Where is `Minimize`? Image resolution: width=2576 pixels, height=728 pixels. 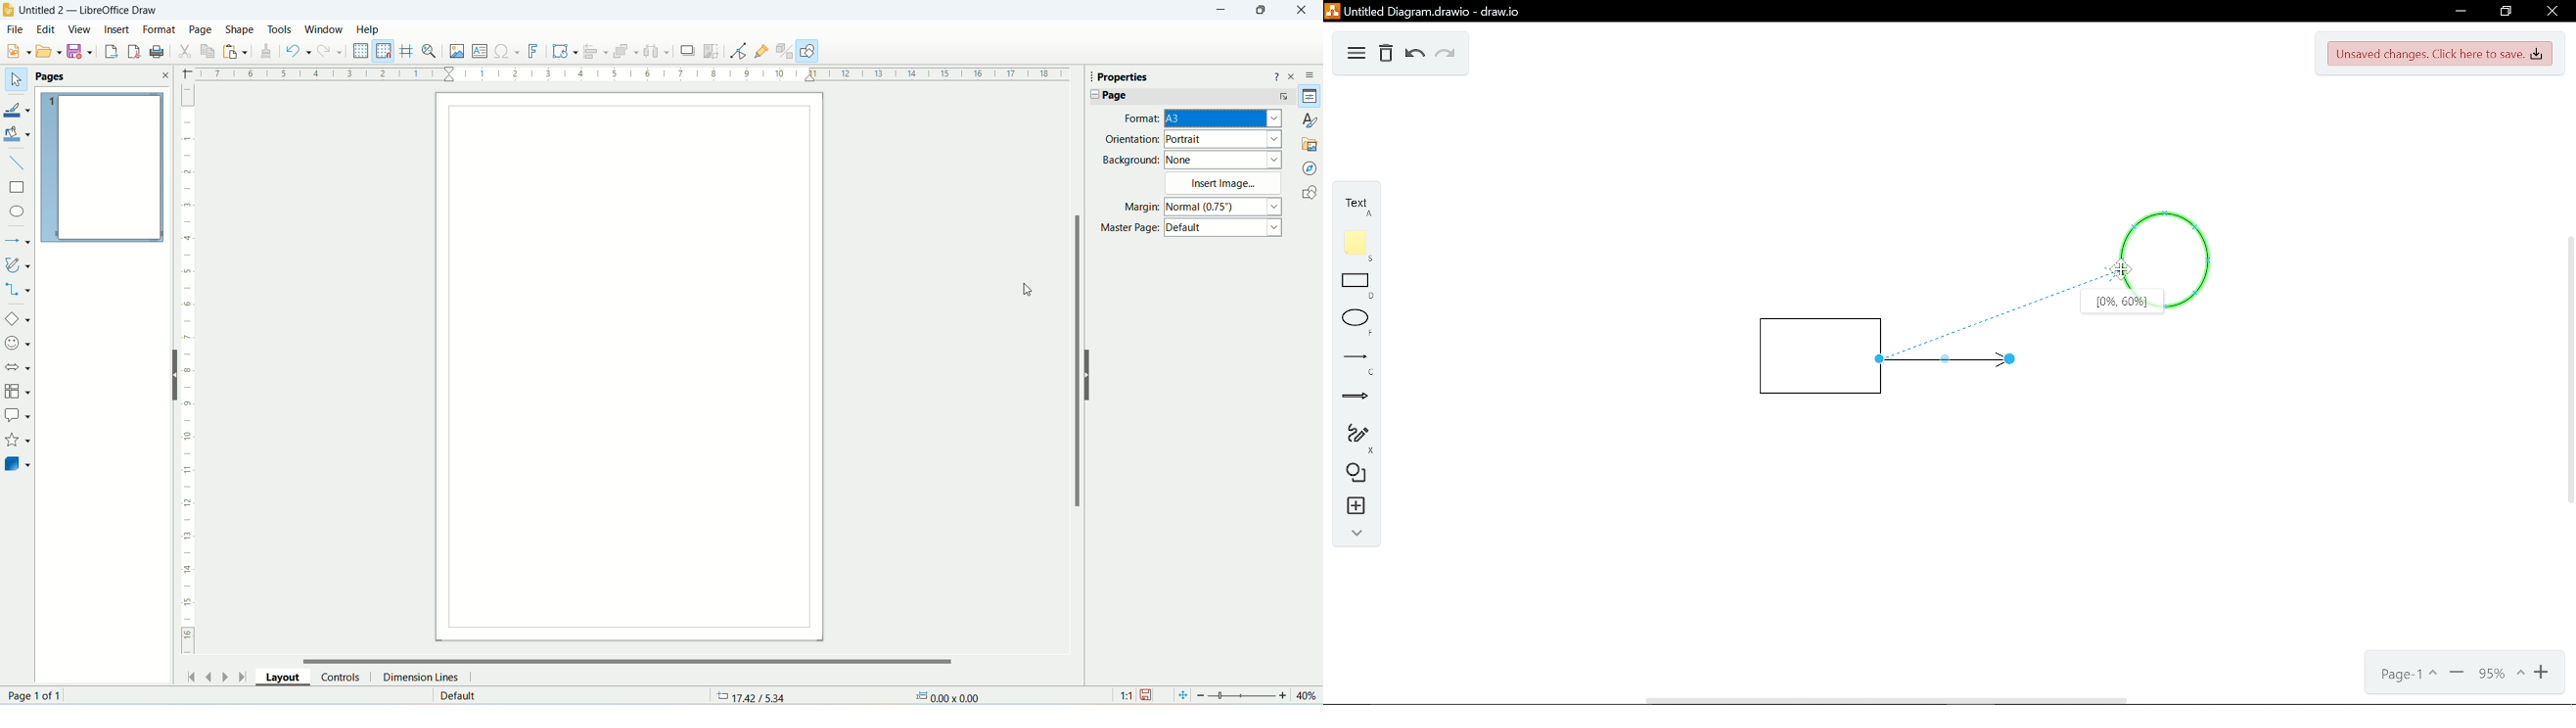
Minimize is located at coordinates (2458, 675).